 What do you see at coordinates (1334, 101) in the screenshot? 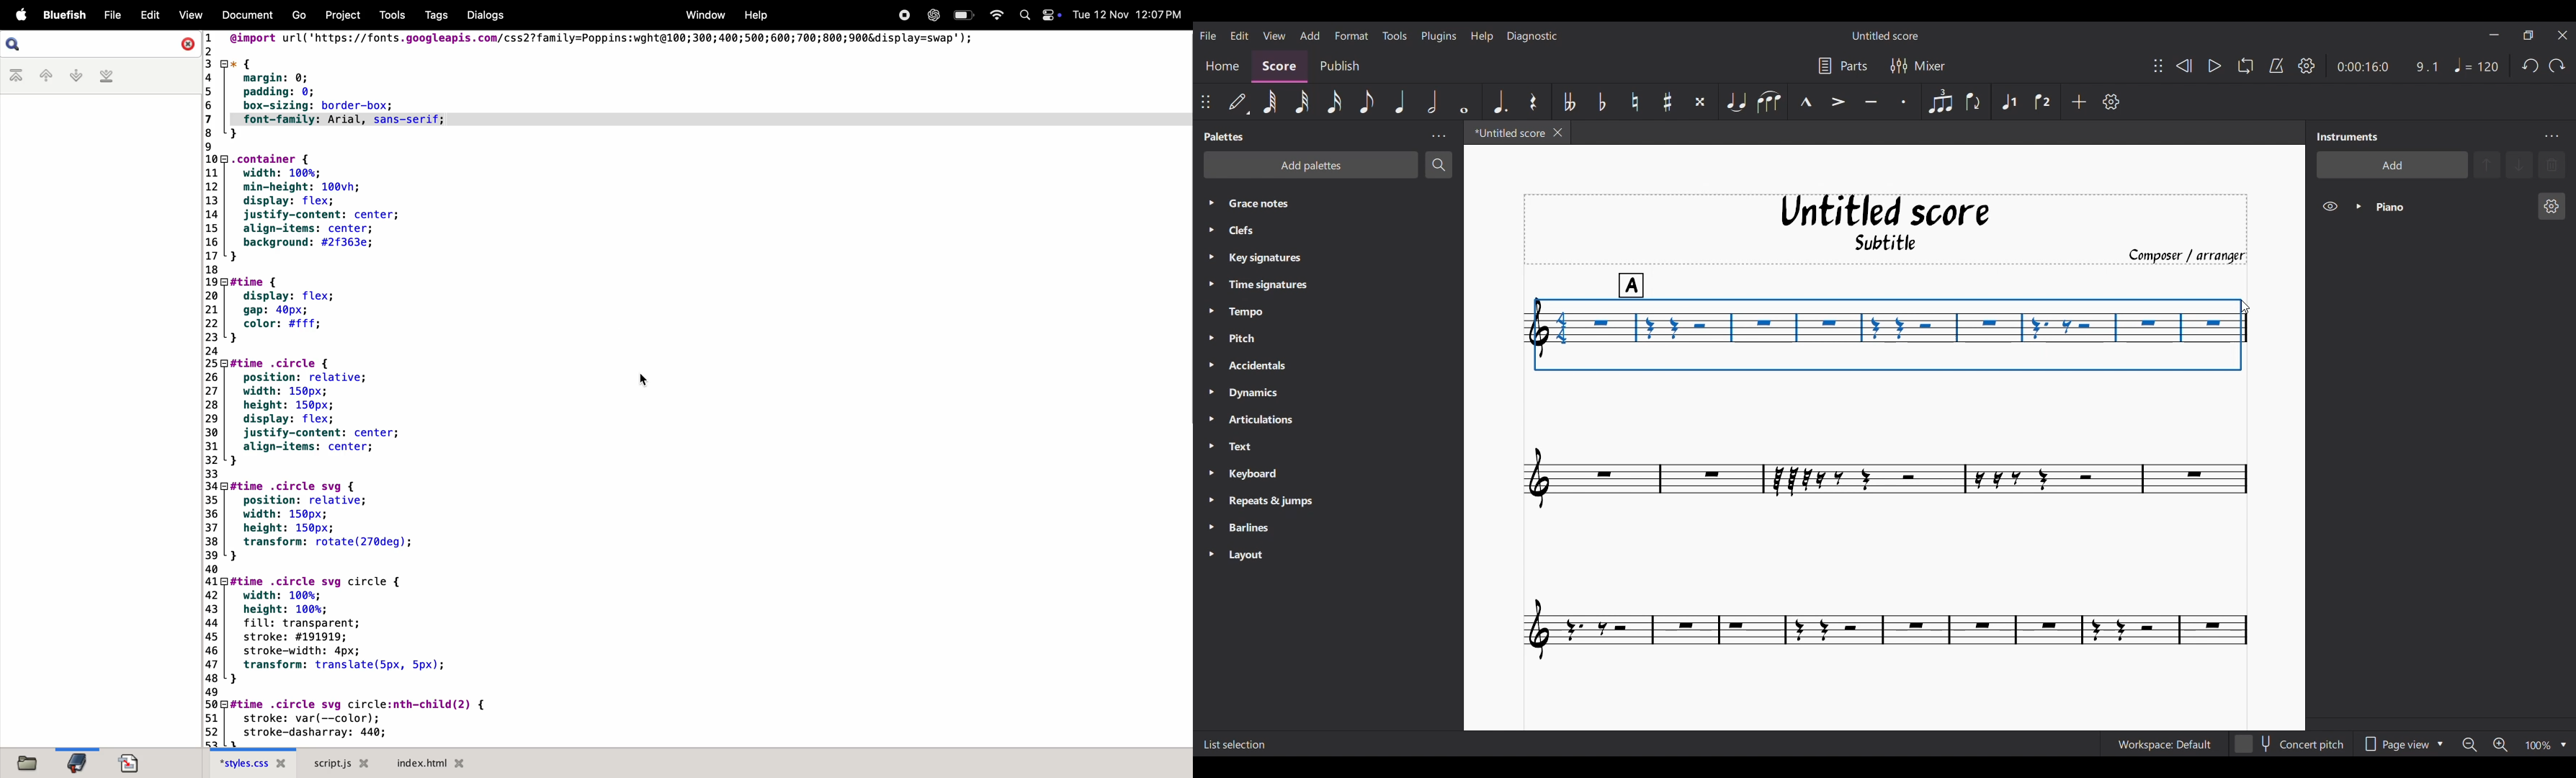
I see `16th note` at bounding box center [1334, 101].